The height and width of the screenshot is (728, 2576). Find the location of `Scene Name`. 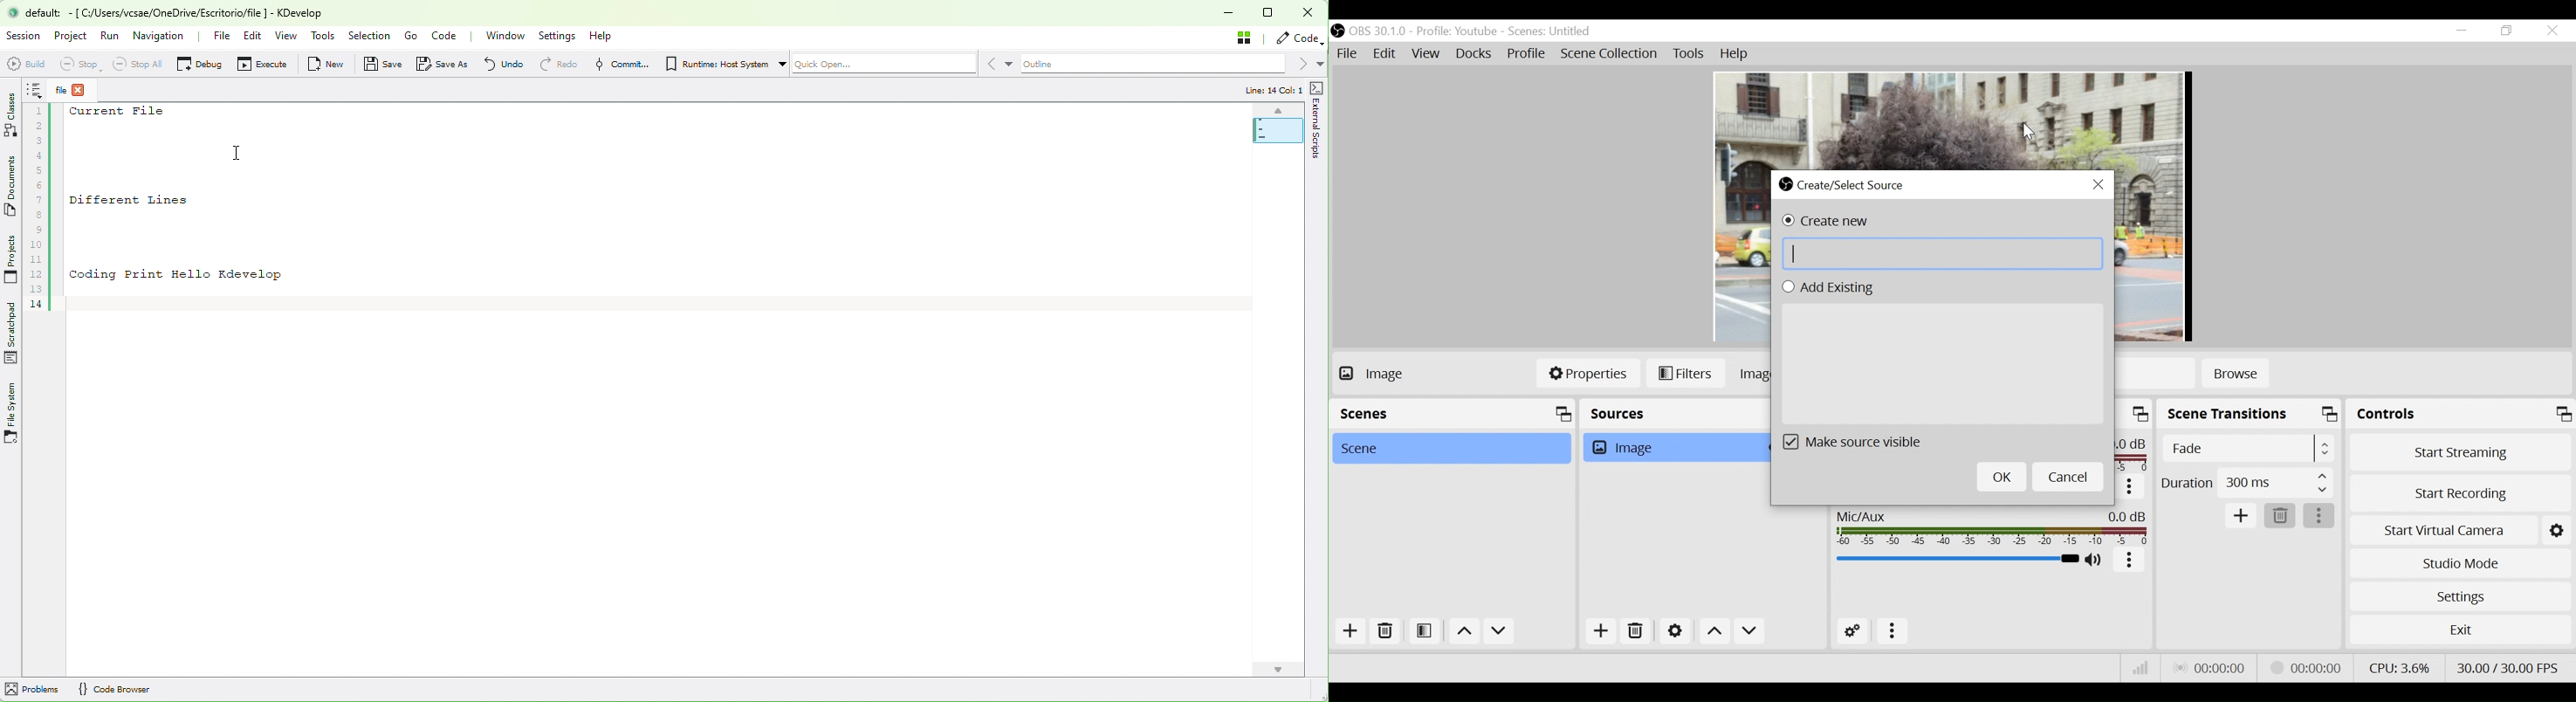

Scene Name is located at coordinates (1552, 32).